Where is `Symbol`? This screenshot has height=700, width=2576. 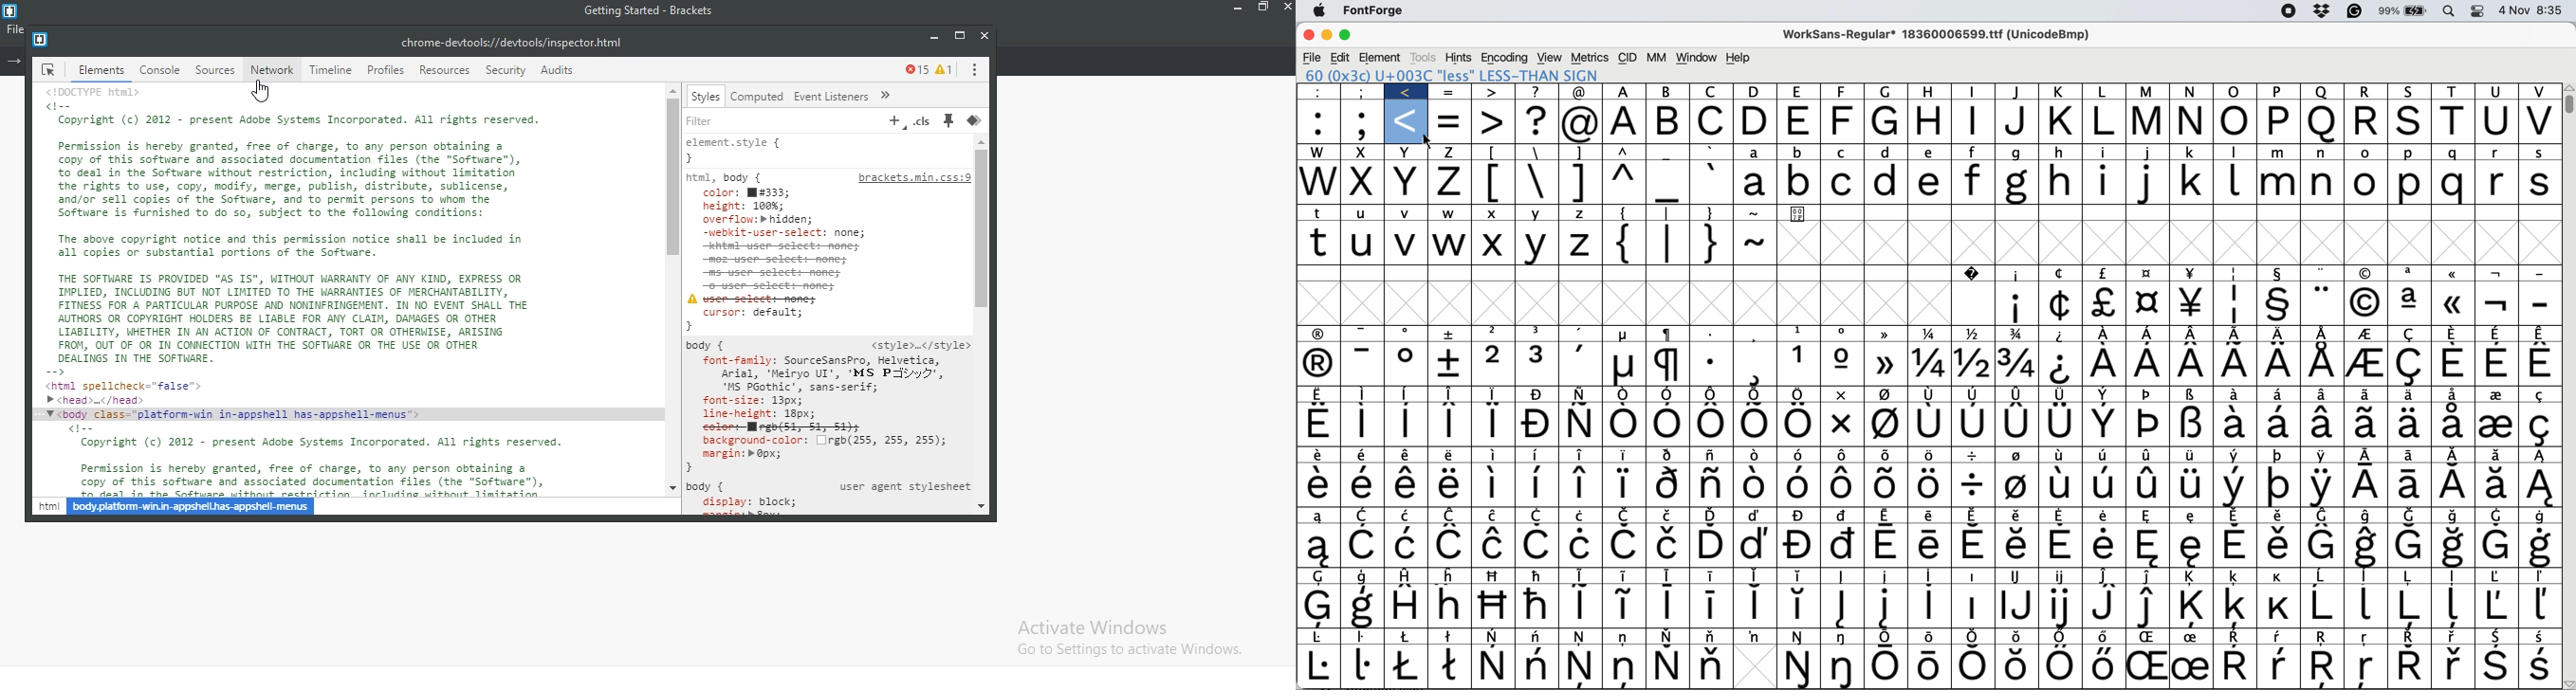 Symbol is located at coordinates (1321, 335).